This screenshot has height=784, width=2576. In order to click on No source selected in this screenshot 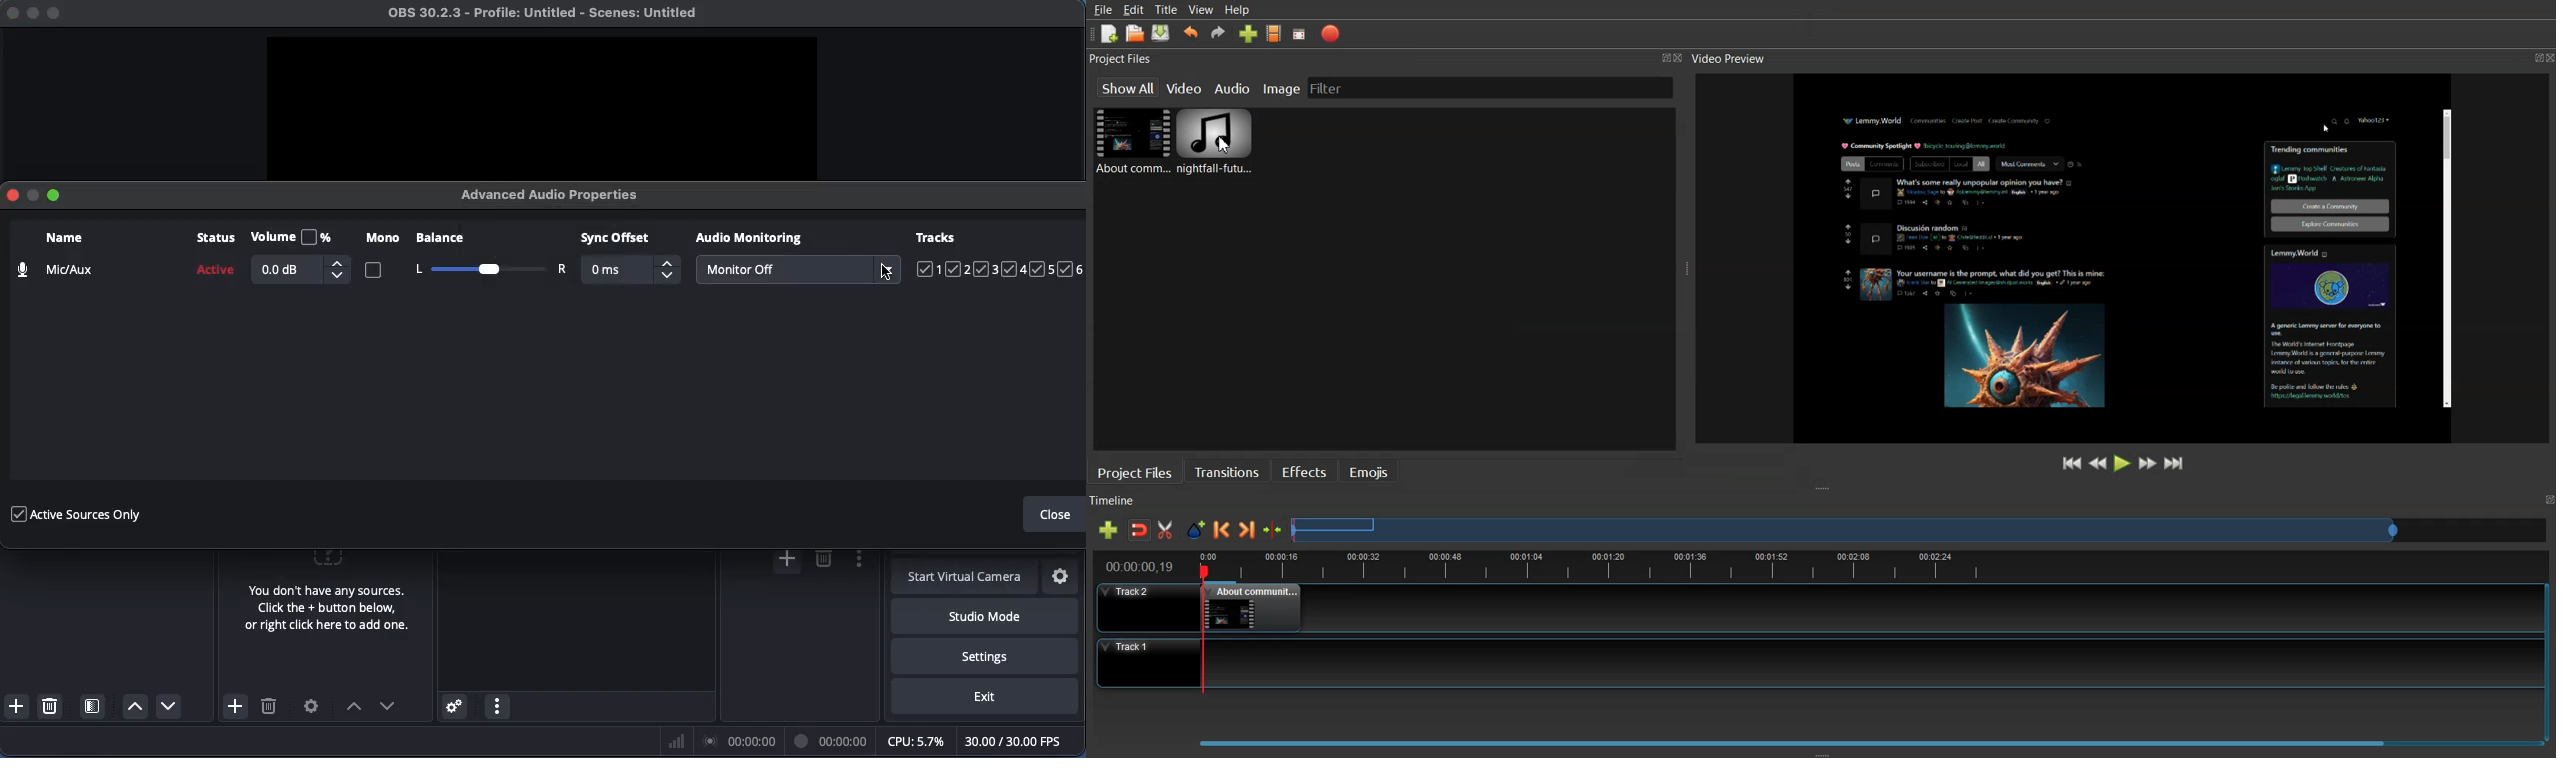, I will do `click(323, 595)`.